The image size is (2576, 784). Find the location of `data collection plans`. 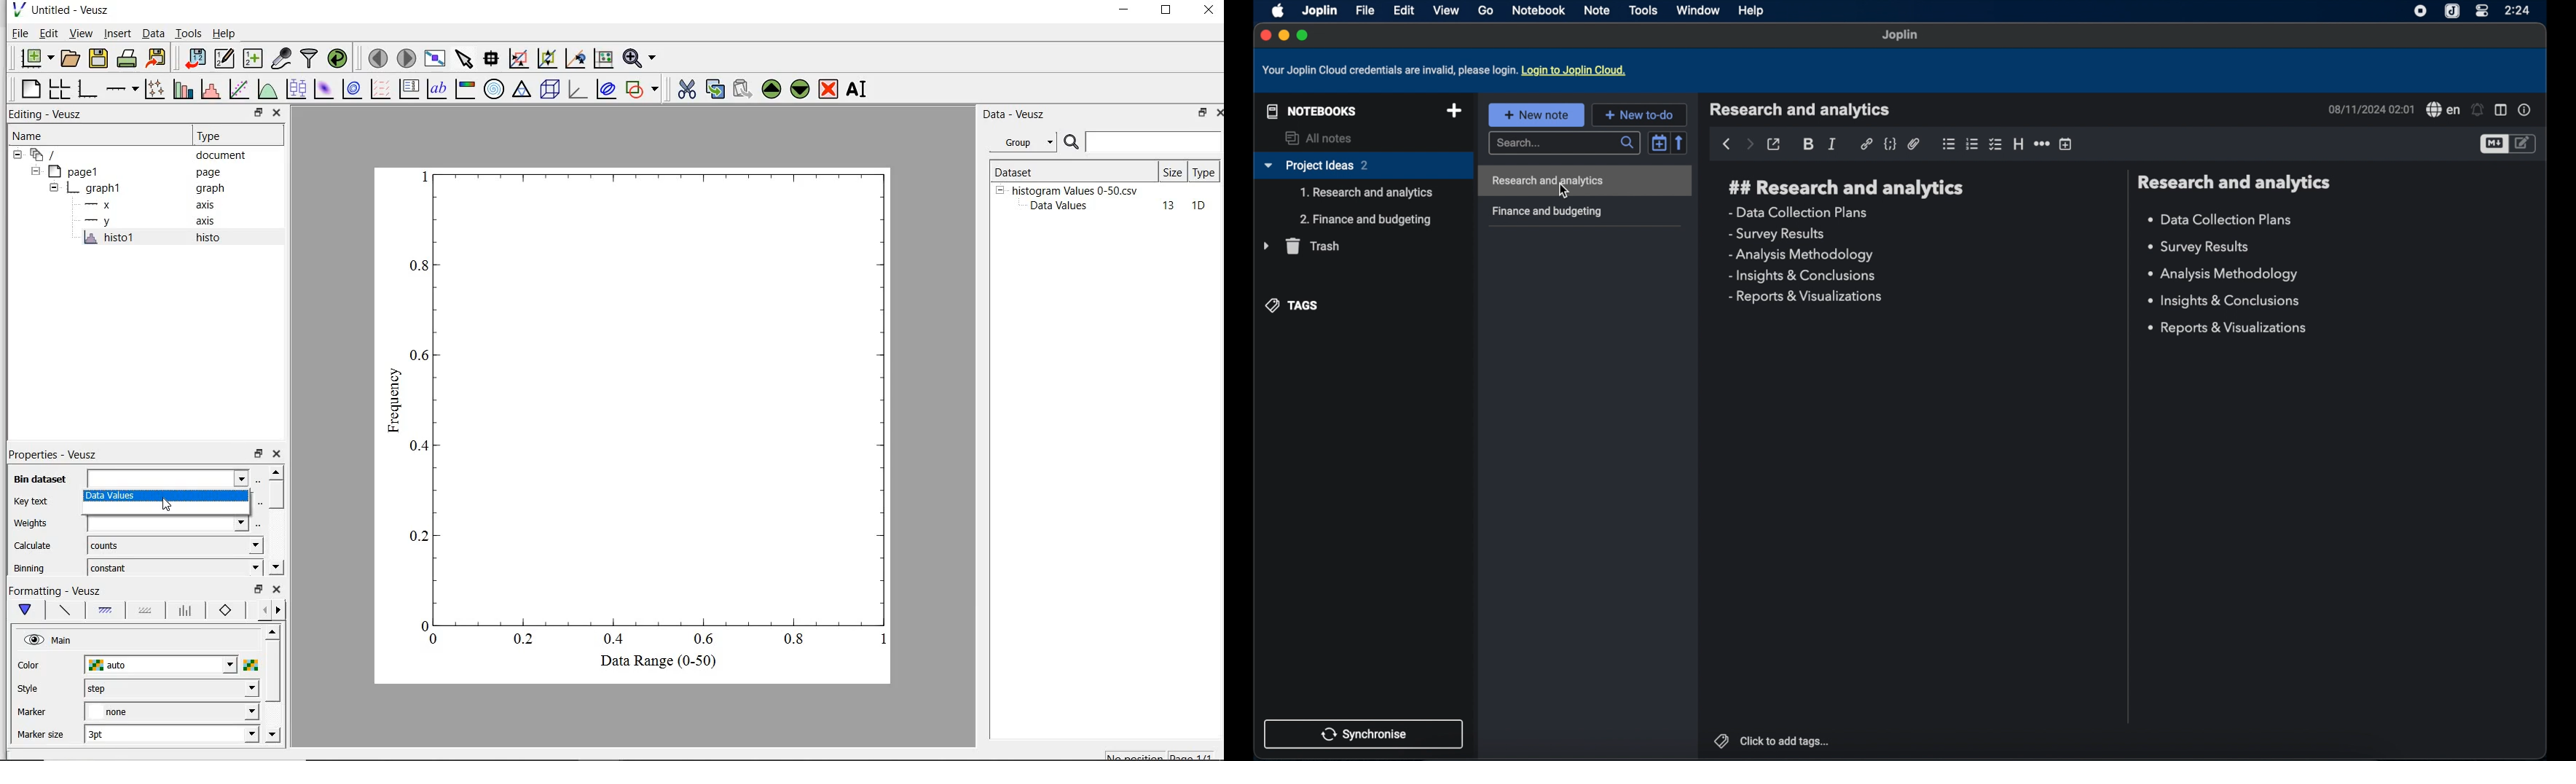

data collection plans is located at coordinates (1800, 212).